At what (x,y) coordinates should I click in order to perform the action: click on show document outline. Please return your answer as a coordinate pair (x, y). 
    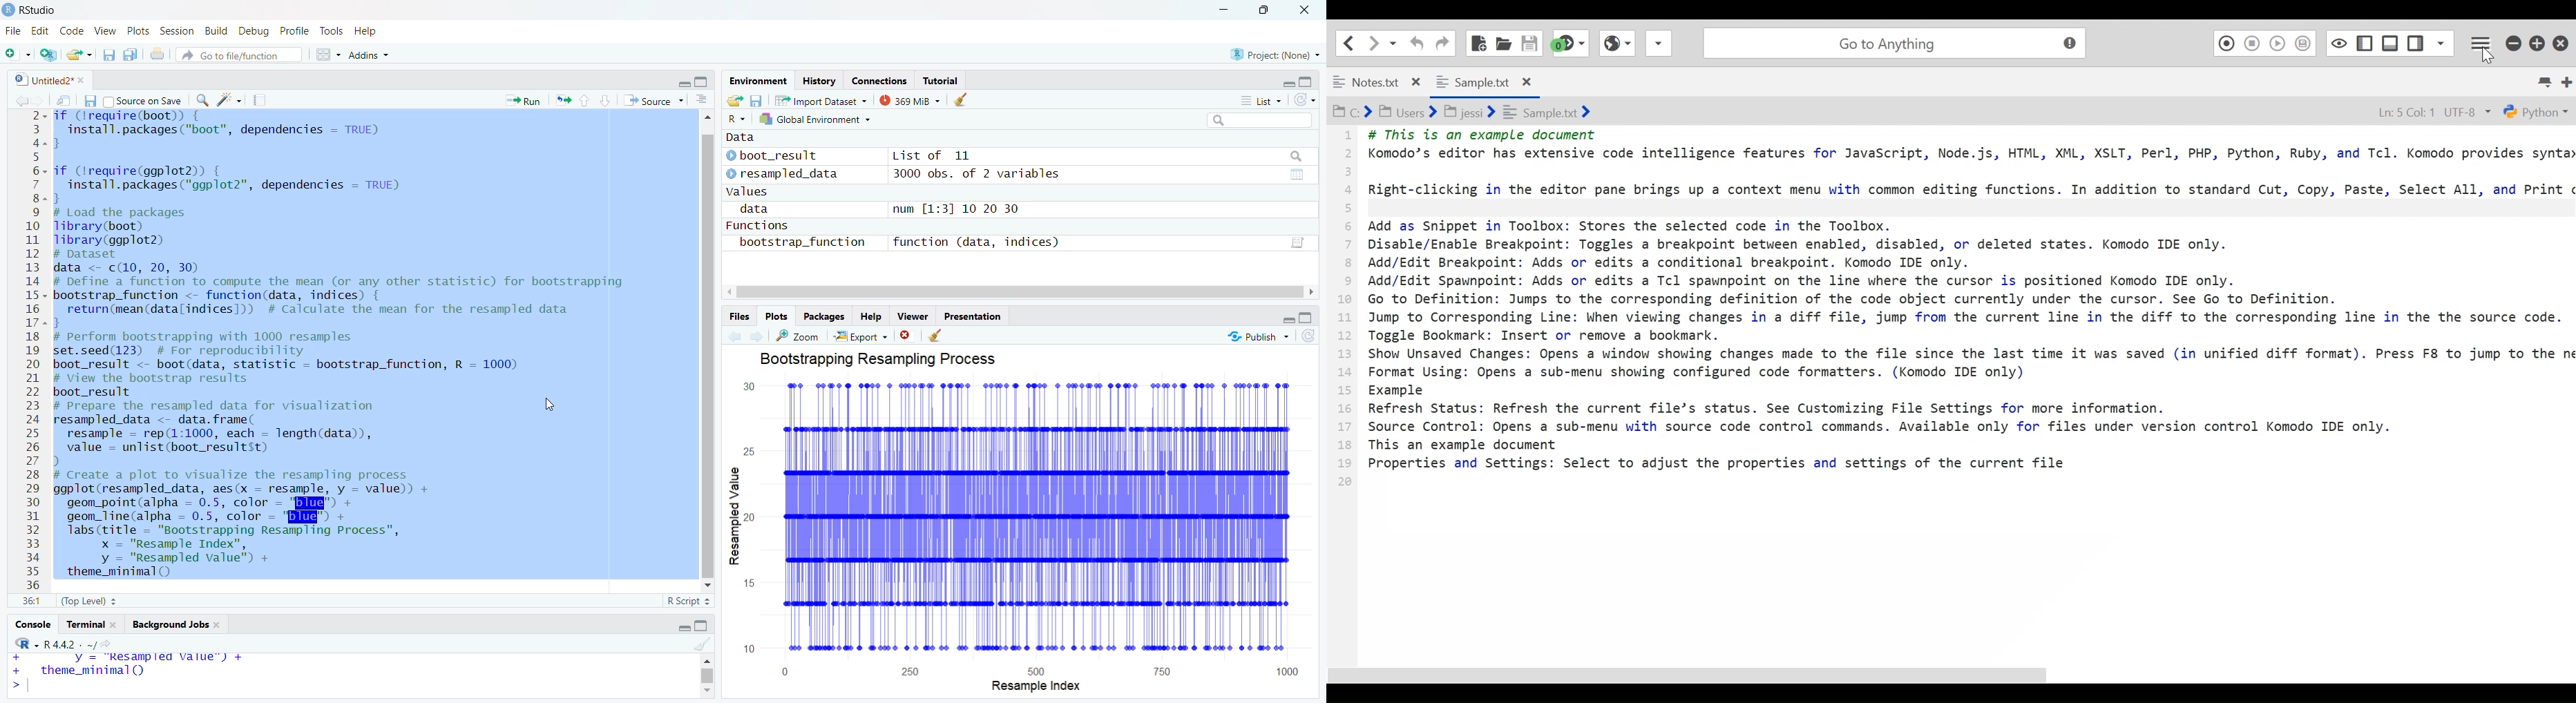
    Looking at the image, I should click on (706, 100).